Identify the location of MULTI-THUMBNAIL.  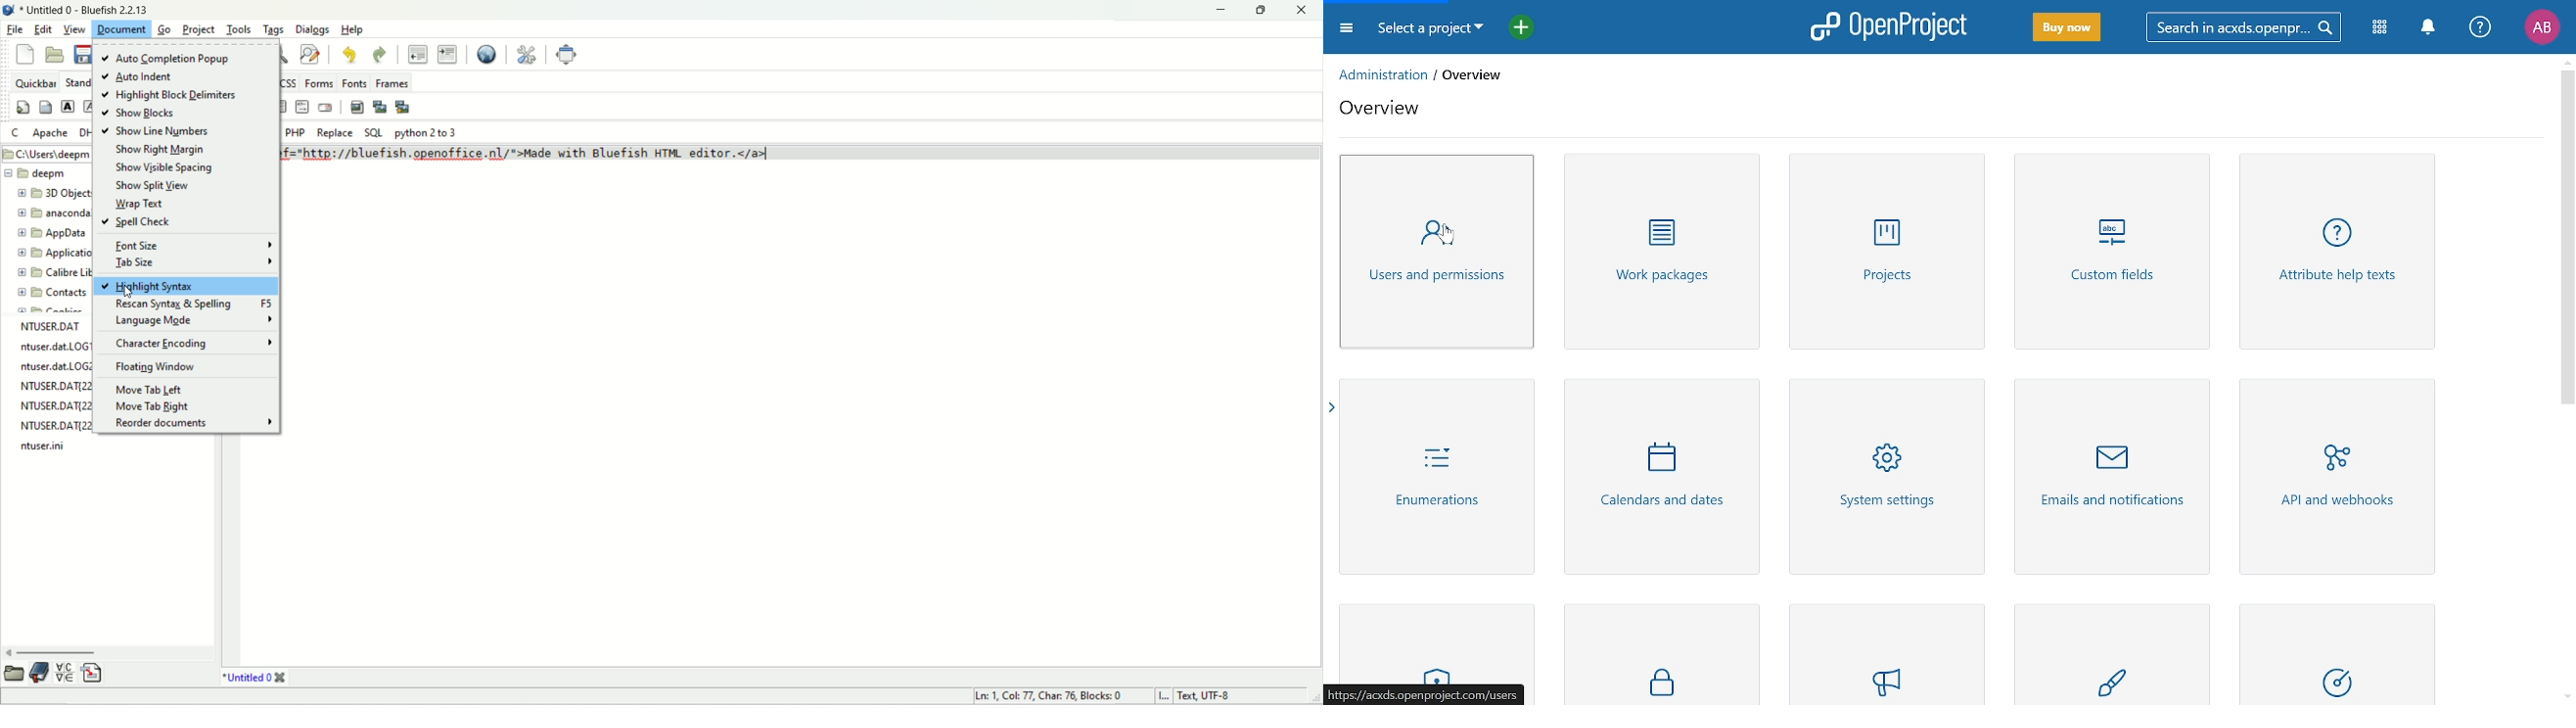
(402, 107).